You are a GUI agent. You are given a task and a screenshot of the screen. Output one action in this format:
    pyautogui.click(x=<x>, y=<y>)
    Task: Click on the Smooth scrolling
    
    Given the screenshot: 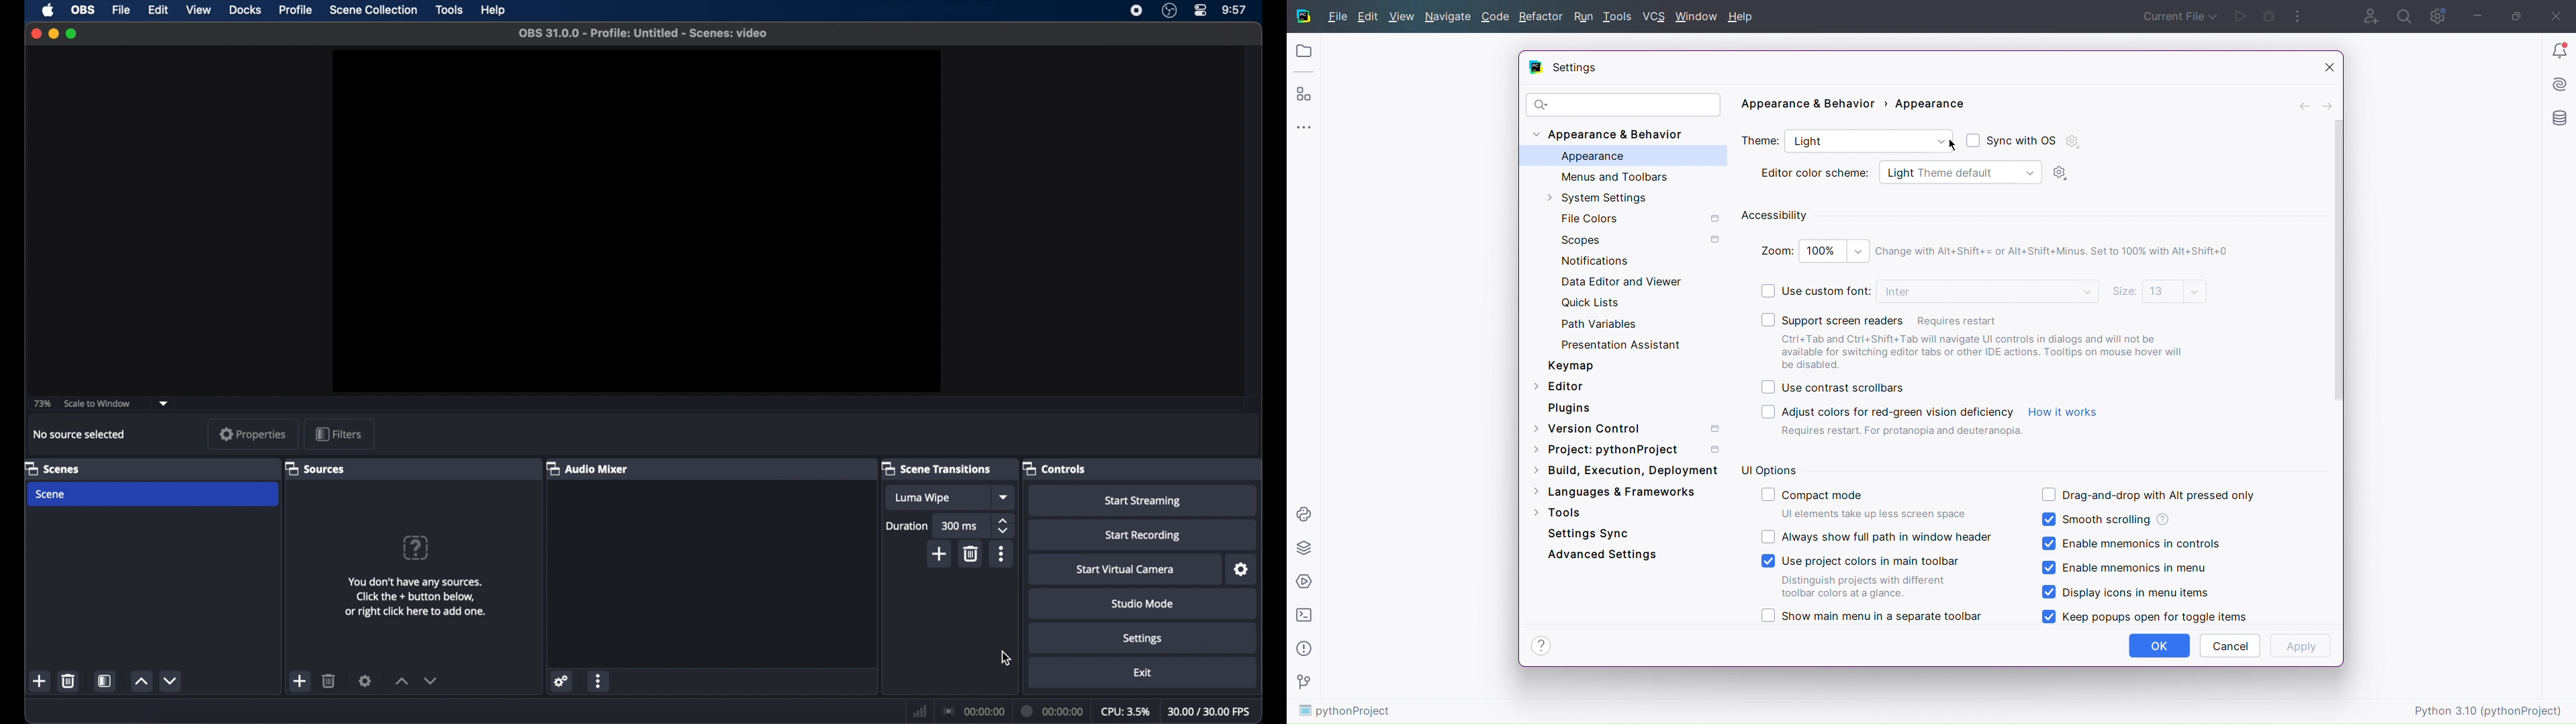 What is the action you would take?
    pyautogui.click(x=2105, y=518)
    